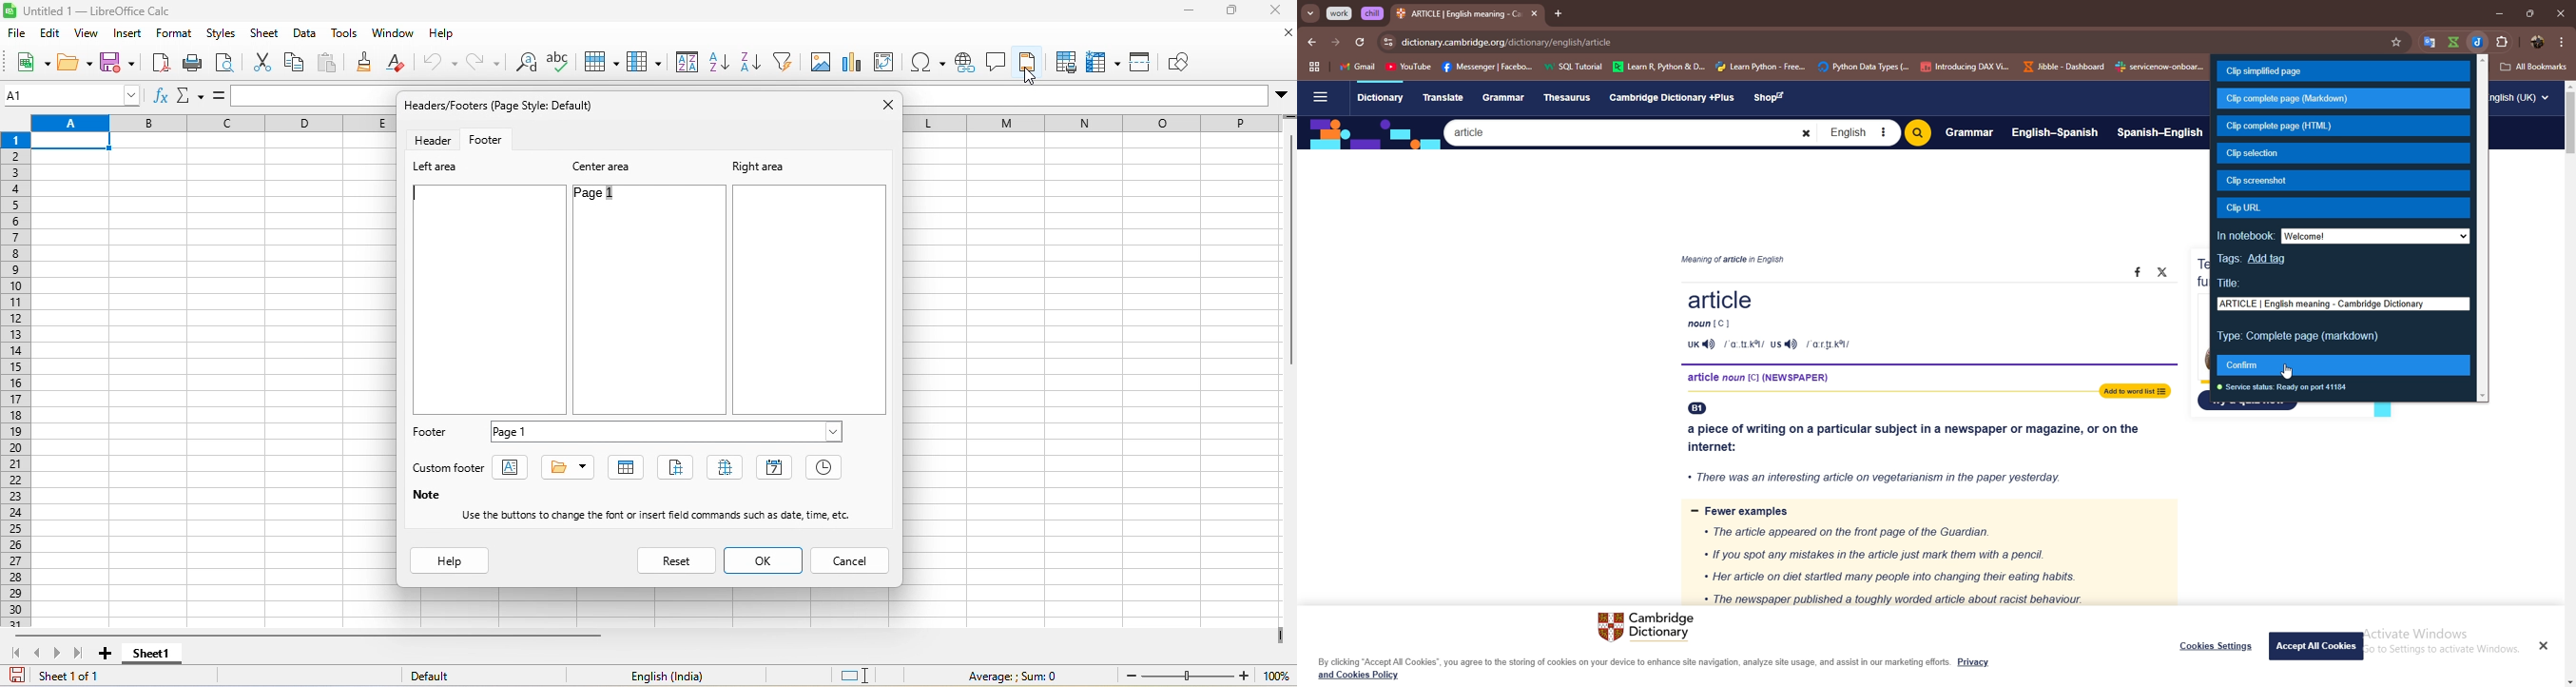 This screenshot has width=2576, height=700. I want to click on function wizard, so click(162, 98).